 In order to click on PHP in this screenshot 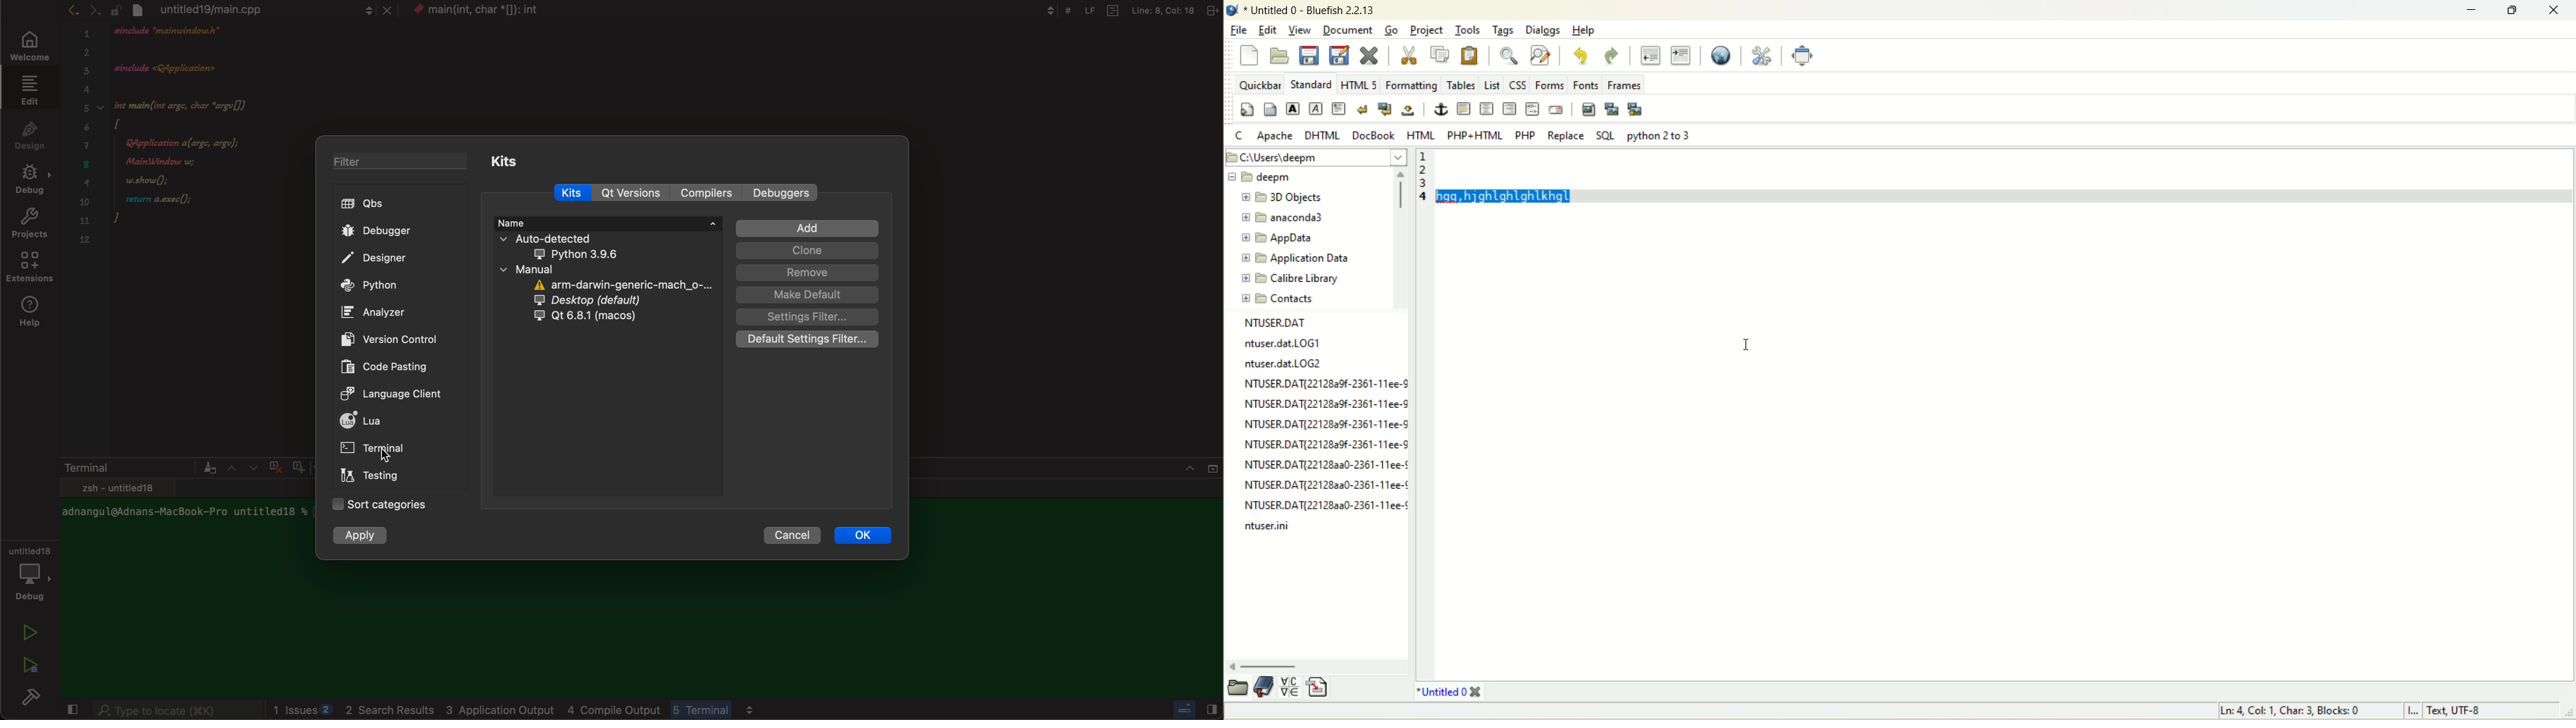, I will do `click(1524, 135)`.